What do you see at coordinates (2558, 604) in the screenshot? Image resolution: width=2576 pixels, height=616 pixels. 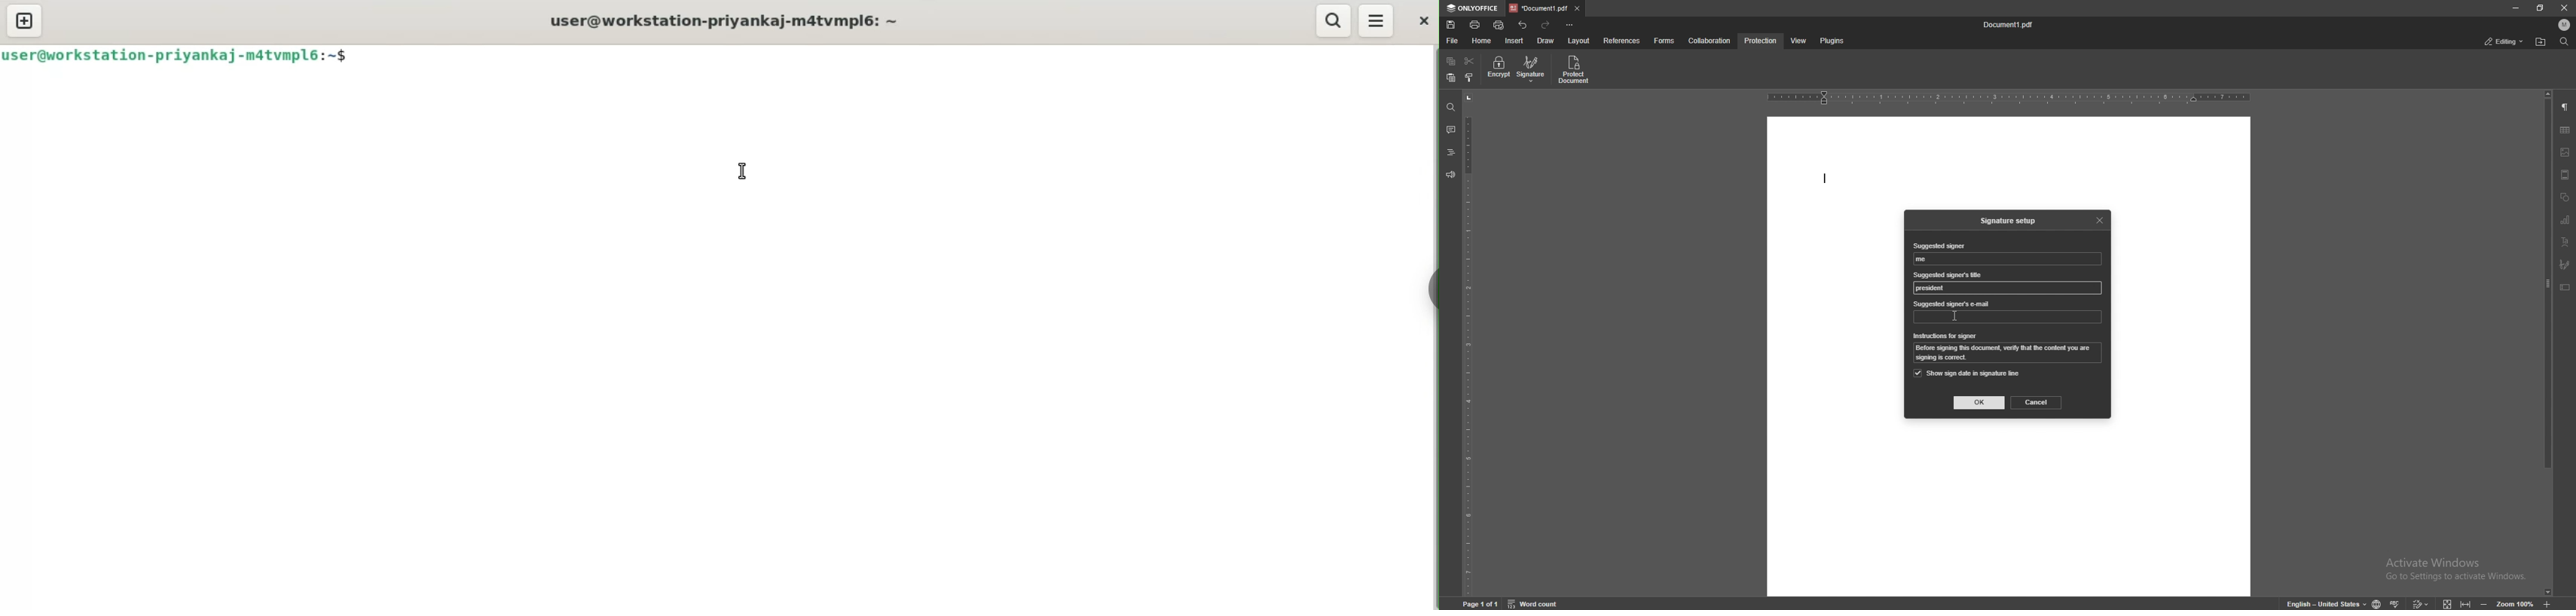 I see `zoom in` at bounding box center [2558, 604].